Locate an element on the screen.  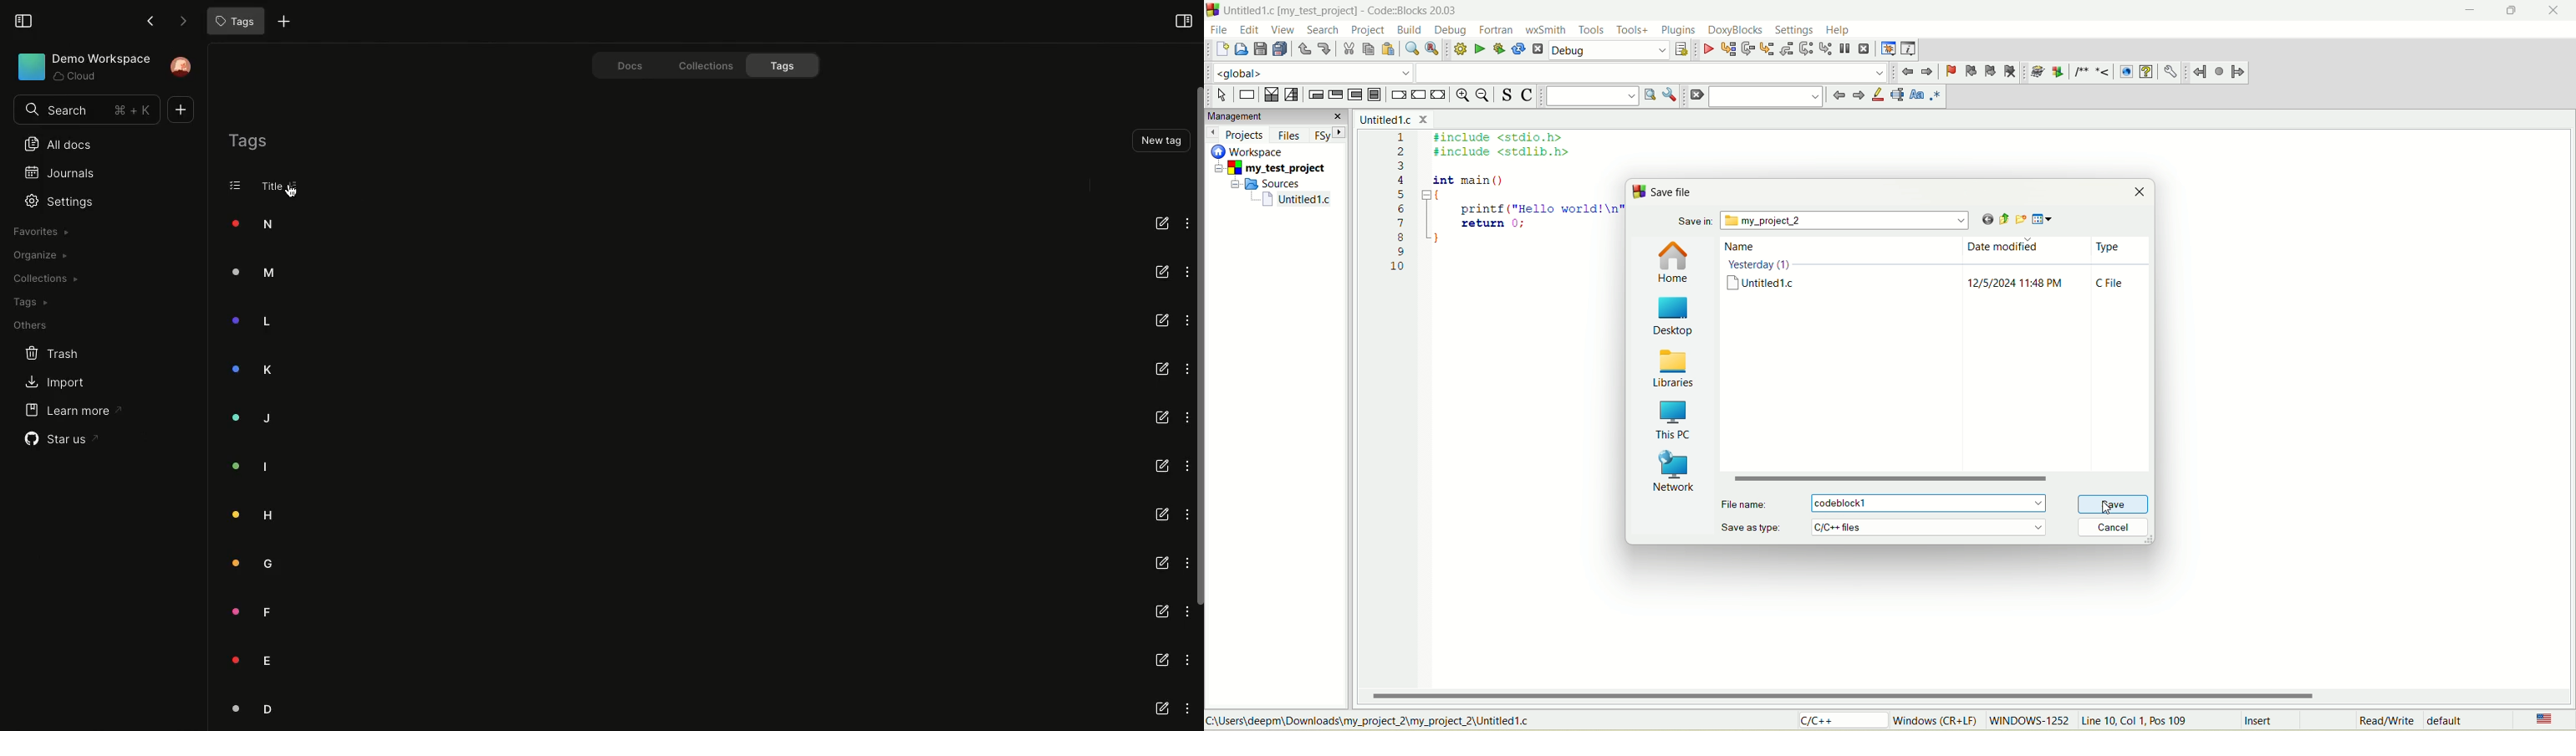
E is located at coordinates (247, 661).